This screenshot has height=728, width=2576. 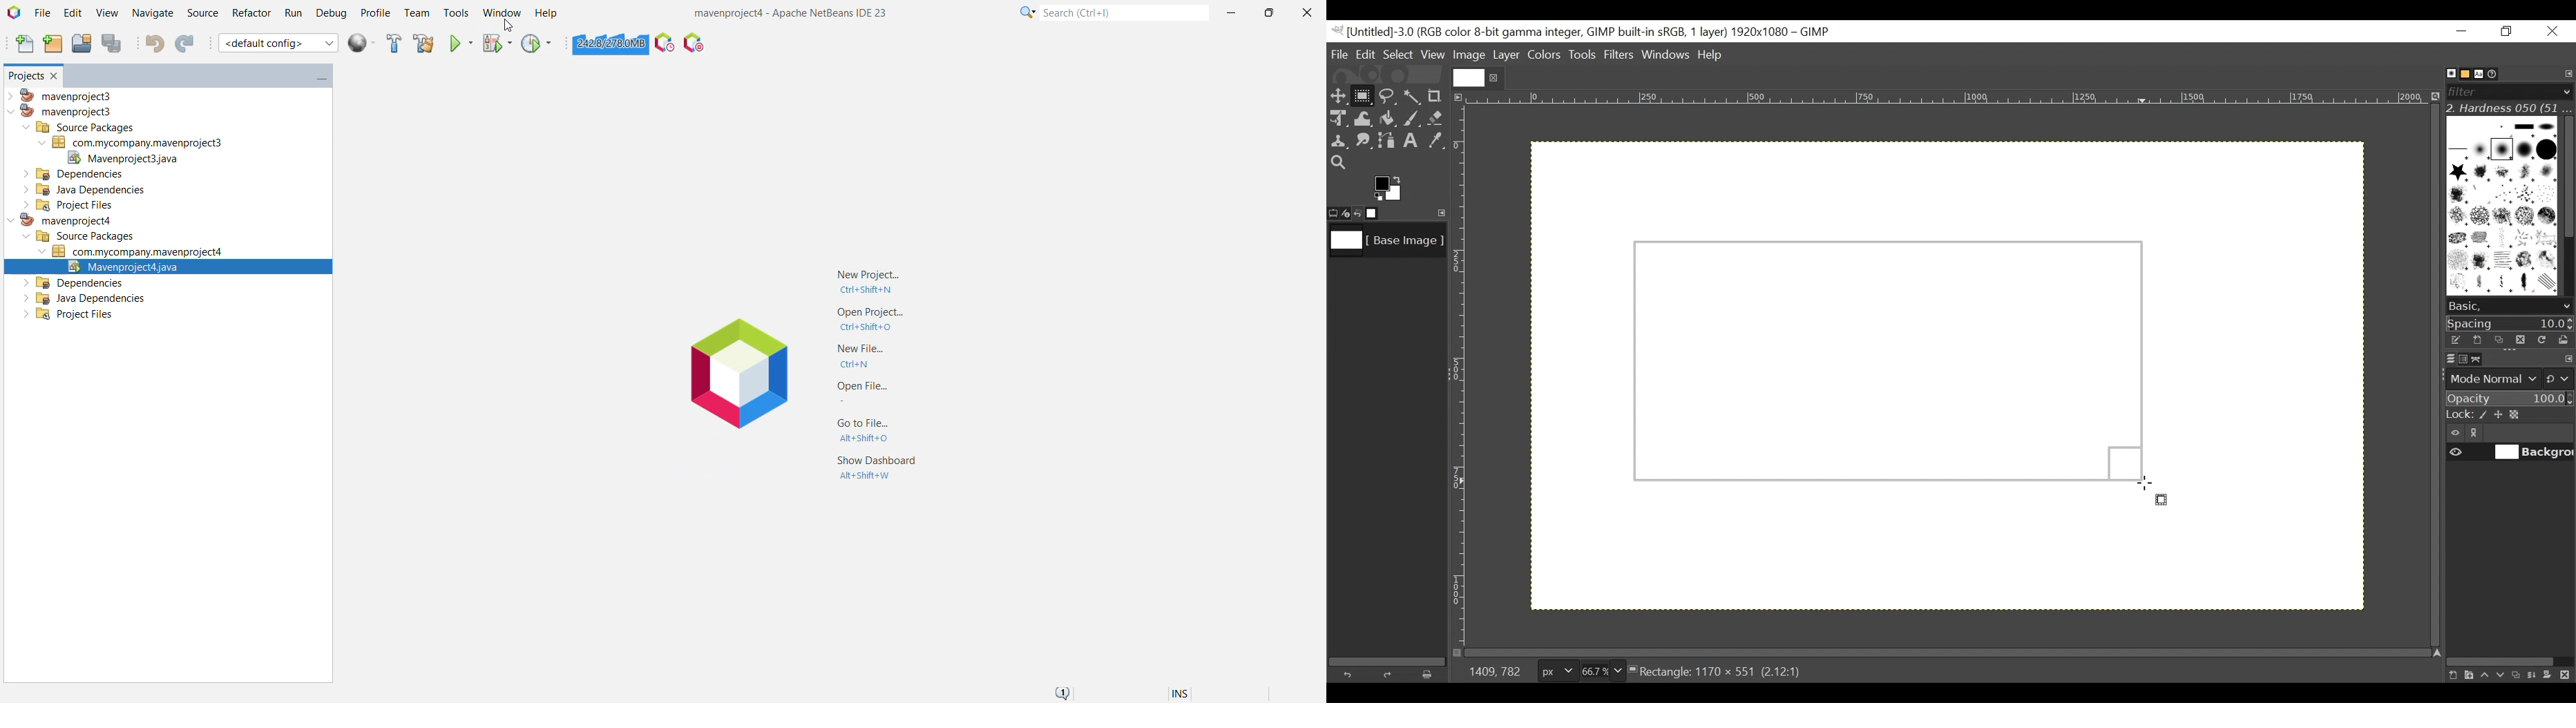 What do you see at coordinates (1439, 212) in the screenshot?
I see `Configure this tab` at bounding box center [1439, 212].